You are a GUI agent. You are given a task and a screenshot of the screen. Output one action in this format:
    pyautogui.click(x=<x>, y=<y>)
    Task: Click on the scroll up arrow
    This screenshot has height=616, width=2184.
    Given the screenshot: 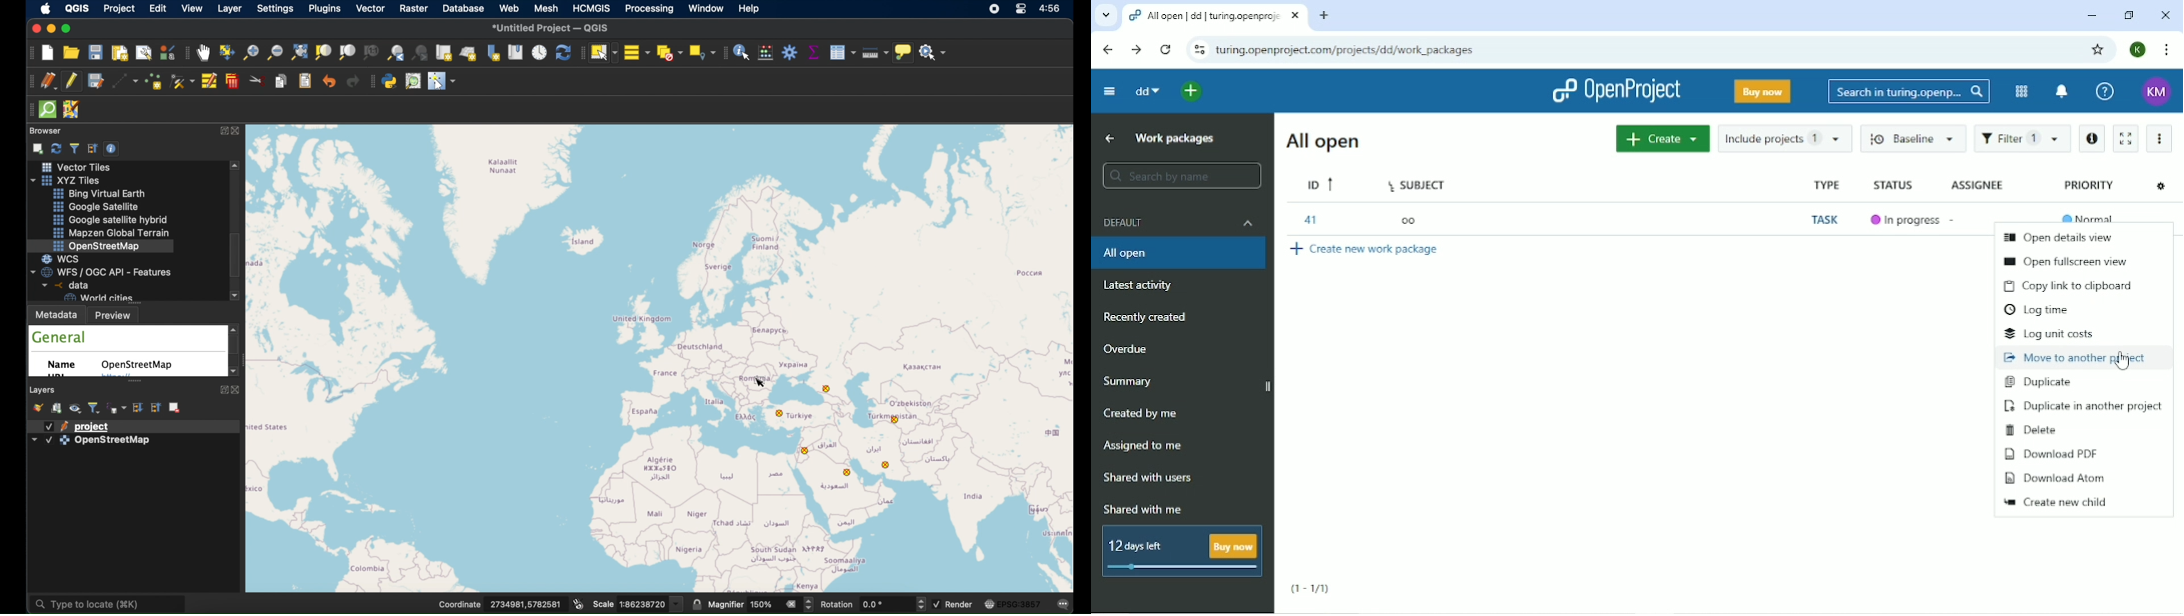 What is the action you would take?
    pyautogui.click(x=237, y=166)
    